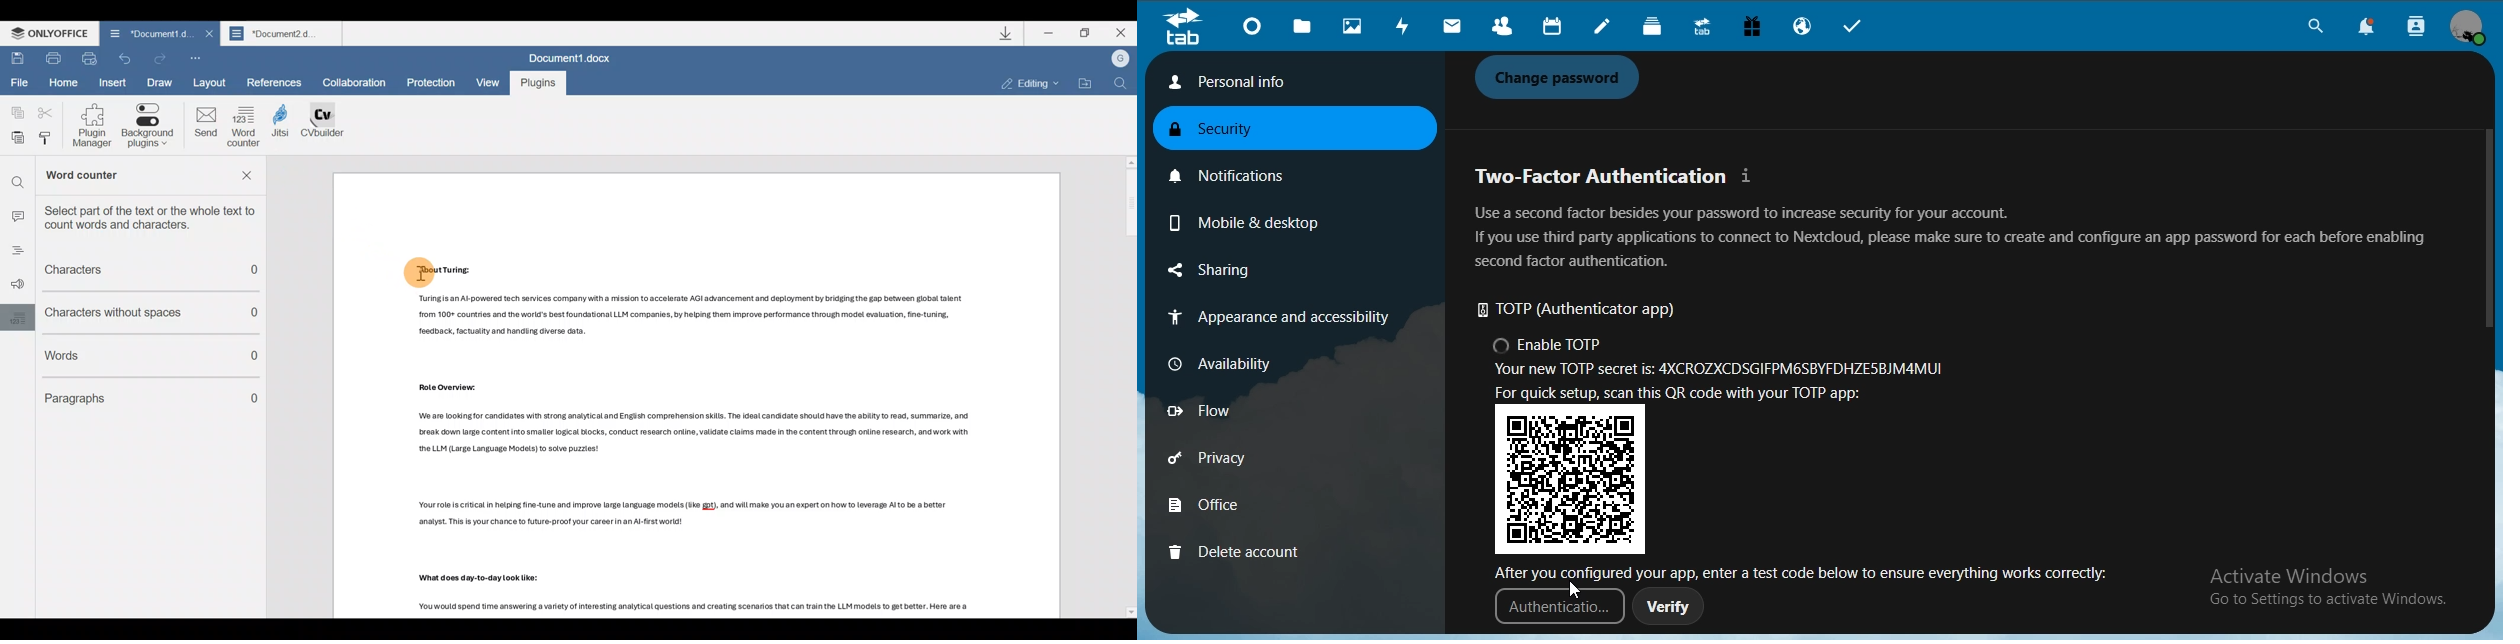 The image size is (2520, 644). I want to click on free trial, so click(1754, 29).